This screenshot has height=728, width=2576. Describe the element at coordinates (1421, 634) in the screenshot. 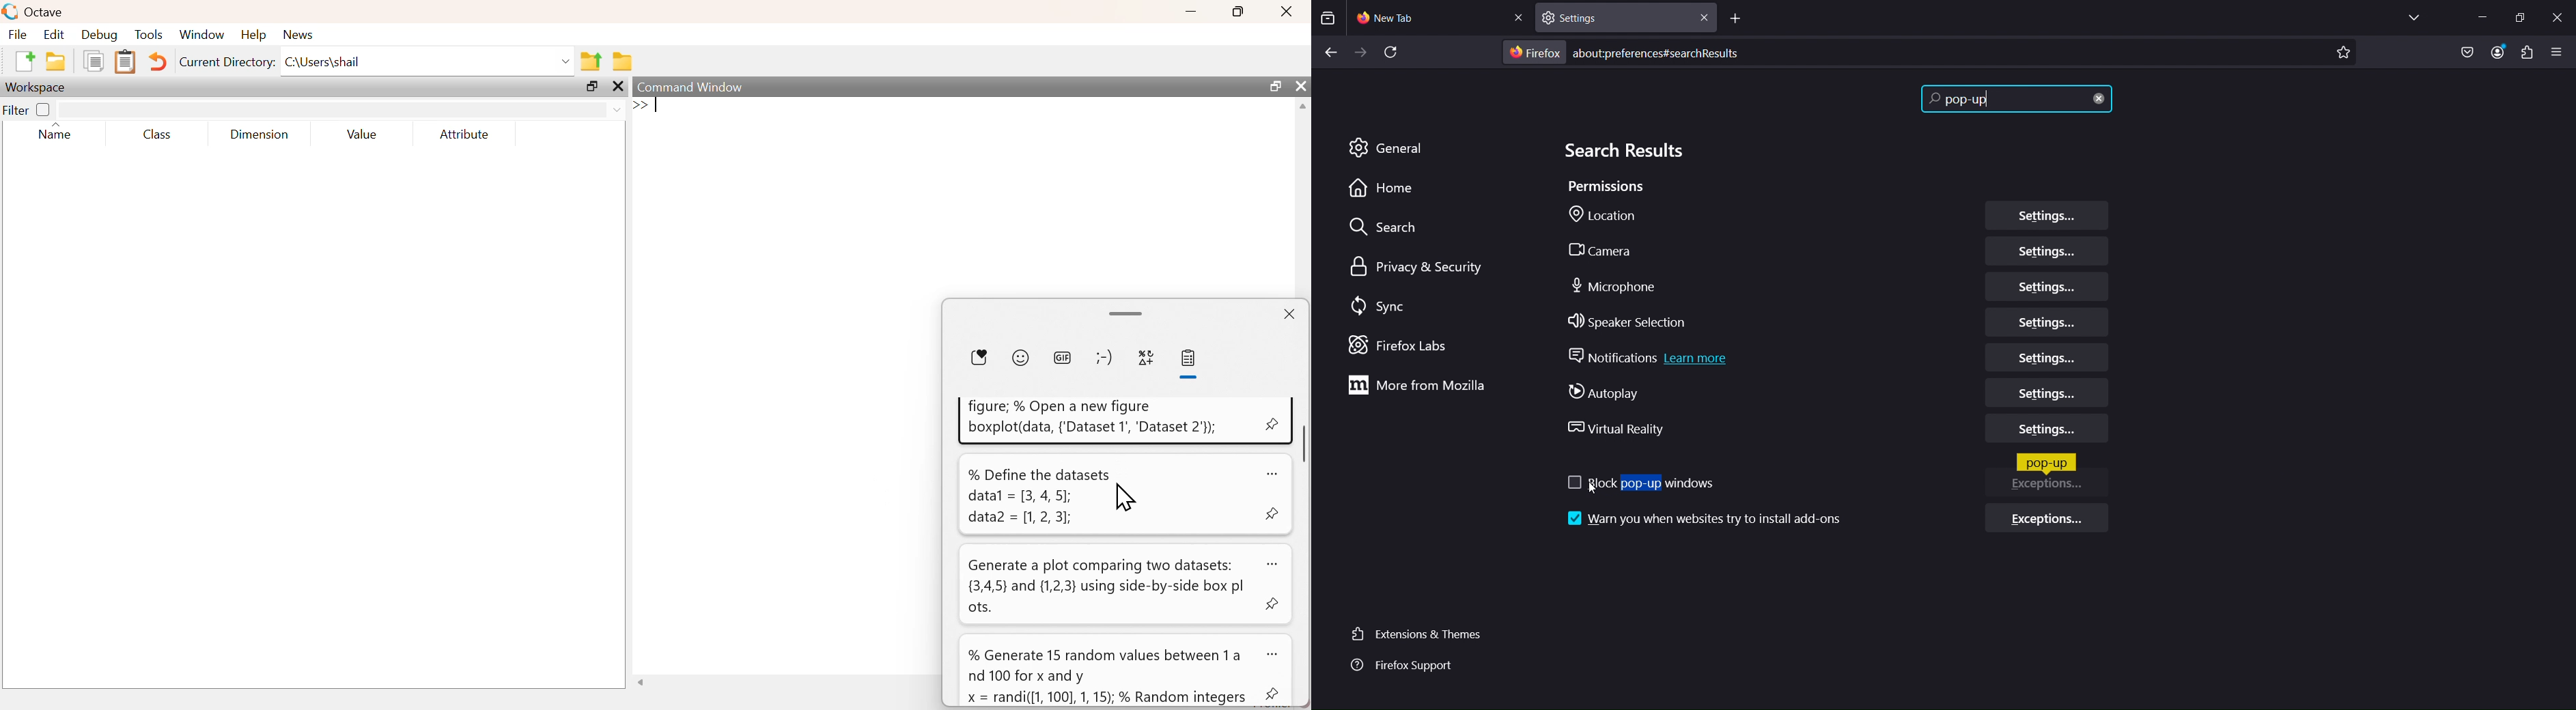

I see `Extensions and Themes` at that location.